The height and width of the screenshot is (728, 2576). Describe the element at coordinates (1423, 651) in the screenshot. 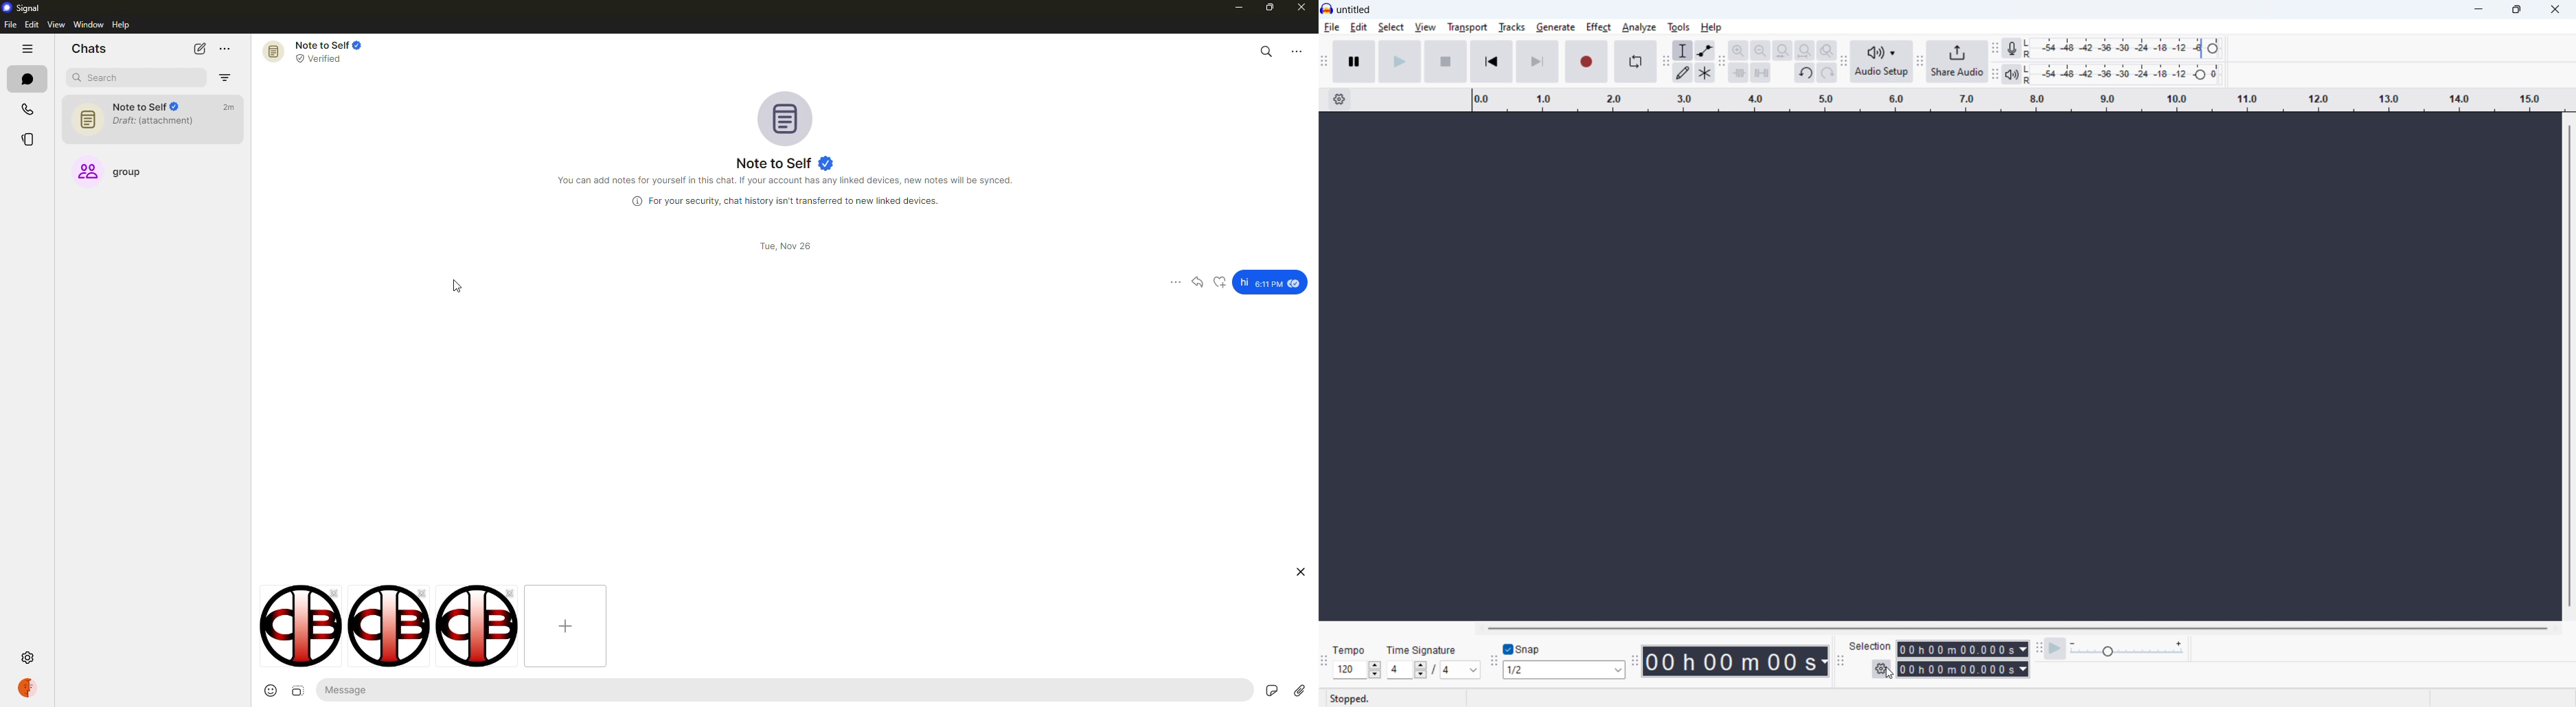

I see `time signature` at that location.